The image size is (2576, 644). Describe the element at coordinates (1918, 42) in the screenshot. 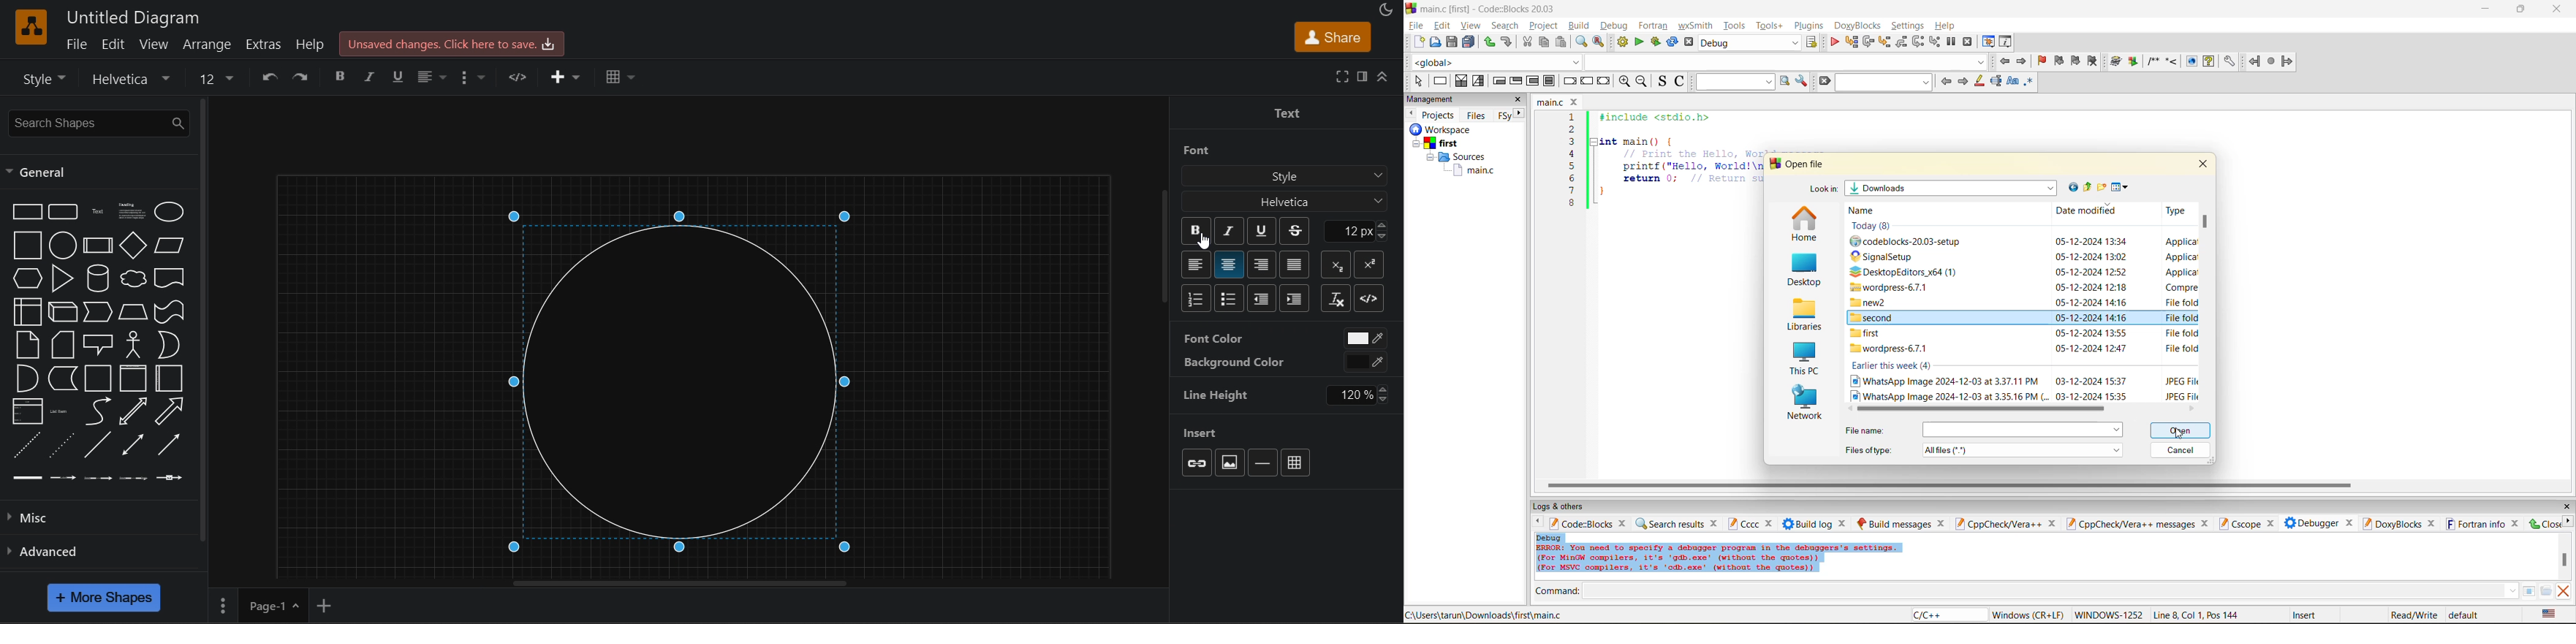

I see `next instruction` at that location.